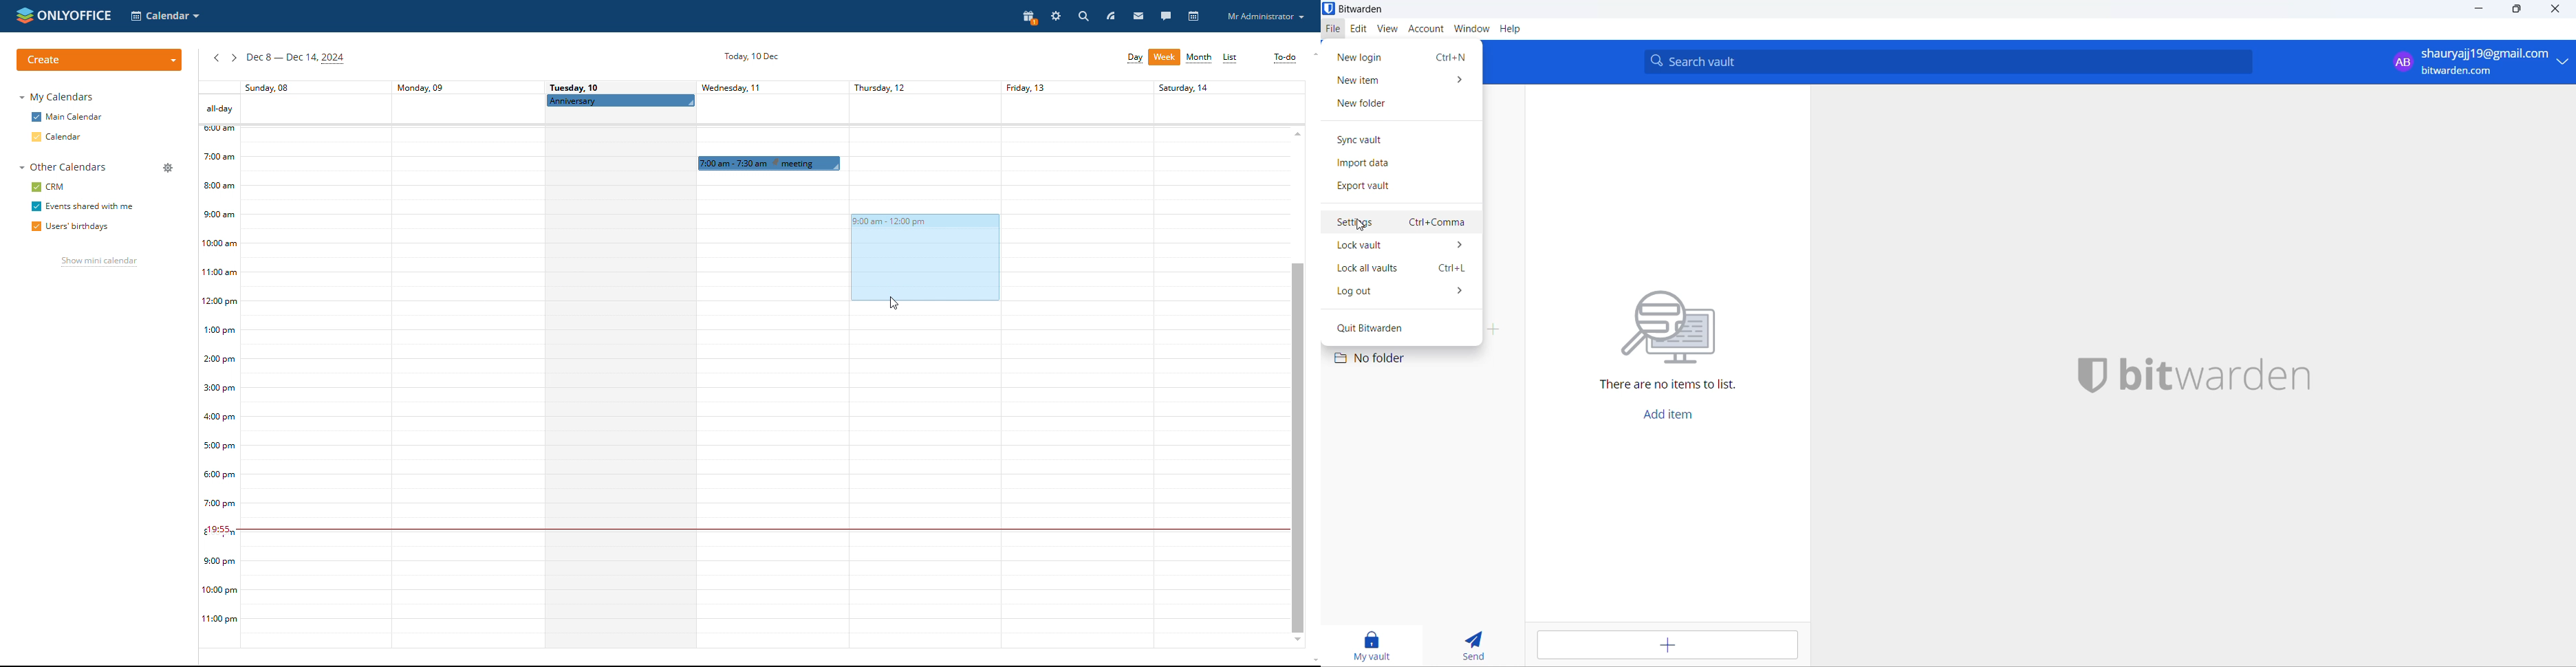  What do you see at coordinates (1388, 28) in the screenshot?
I see `view` at bounding box center [1388, 28].